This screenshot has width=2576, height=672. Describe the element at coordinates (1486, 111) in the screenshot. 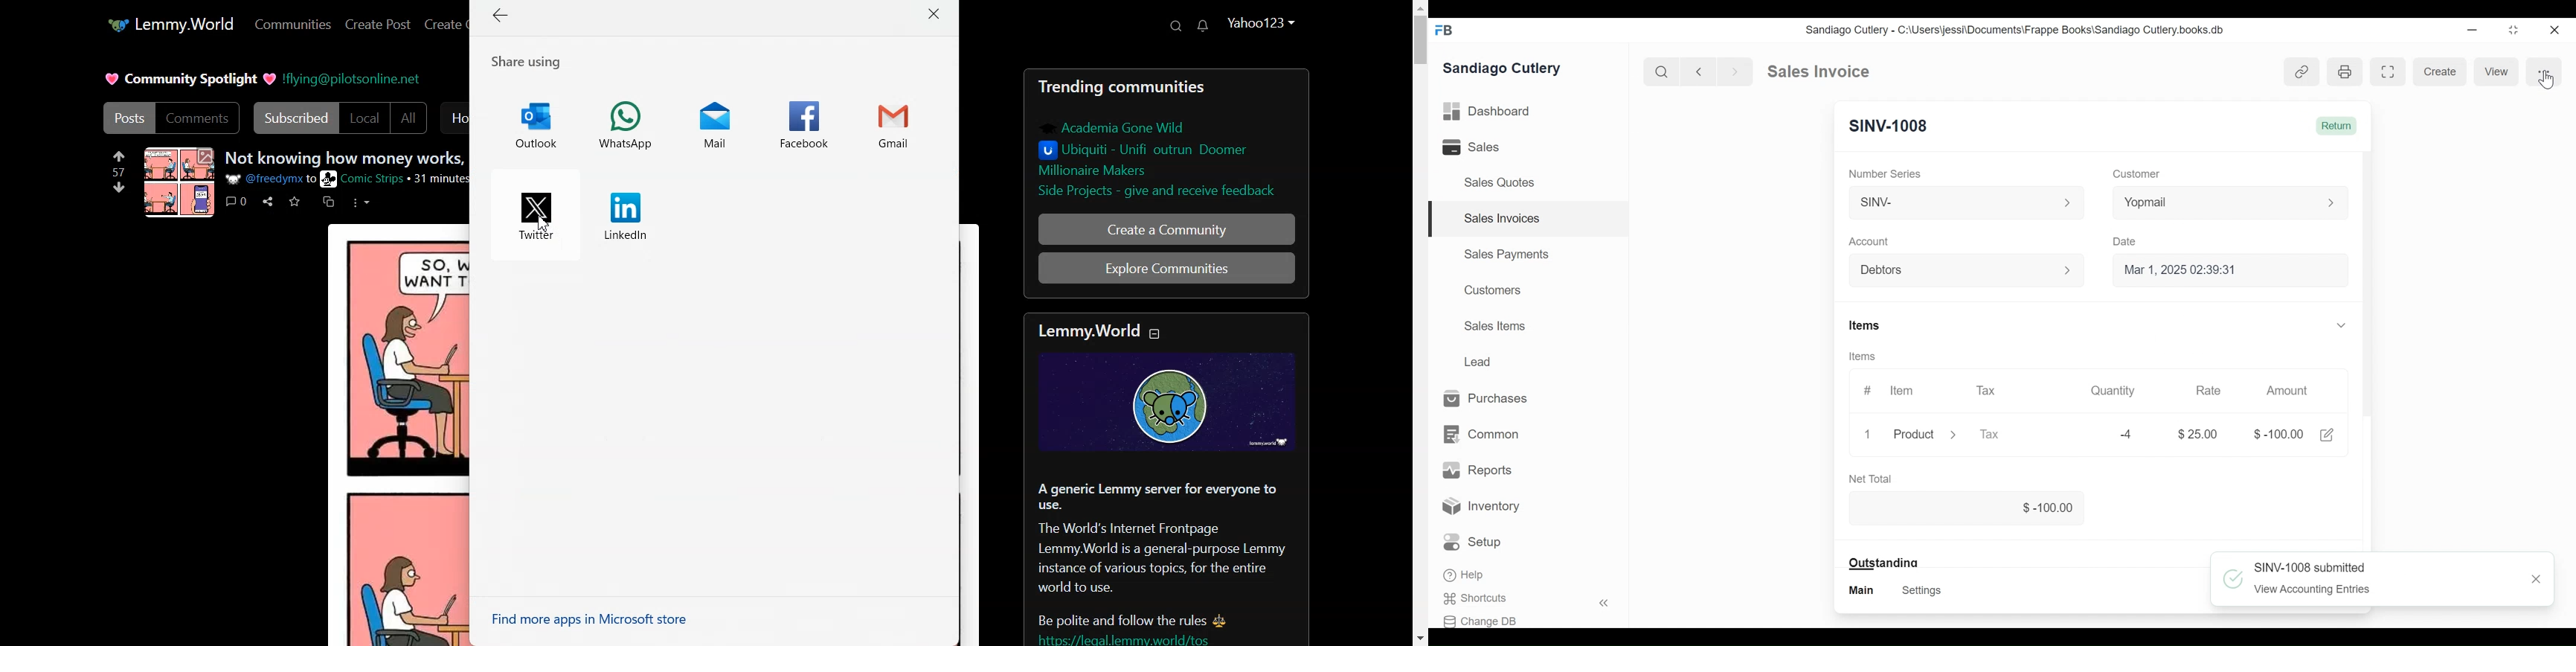

I see `Dashboard` at that location.